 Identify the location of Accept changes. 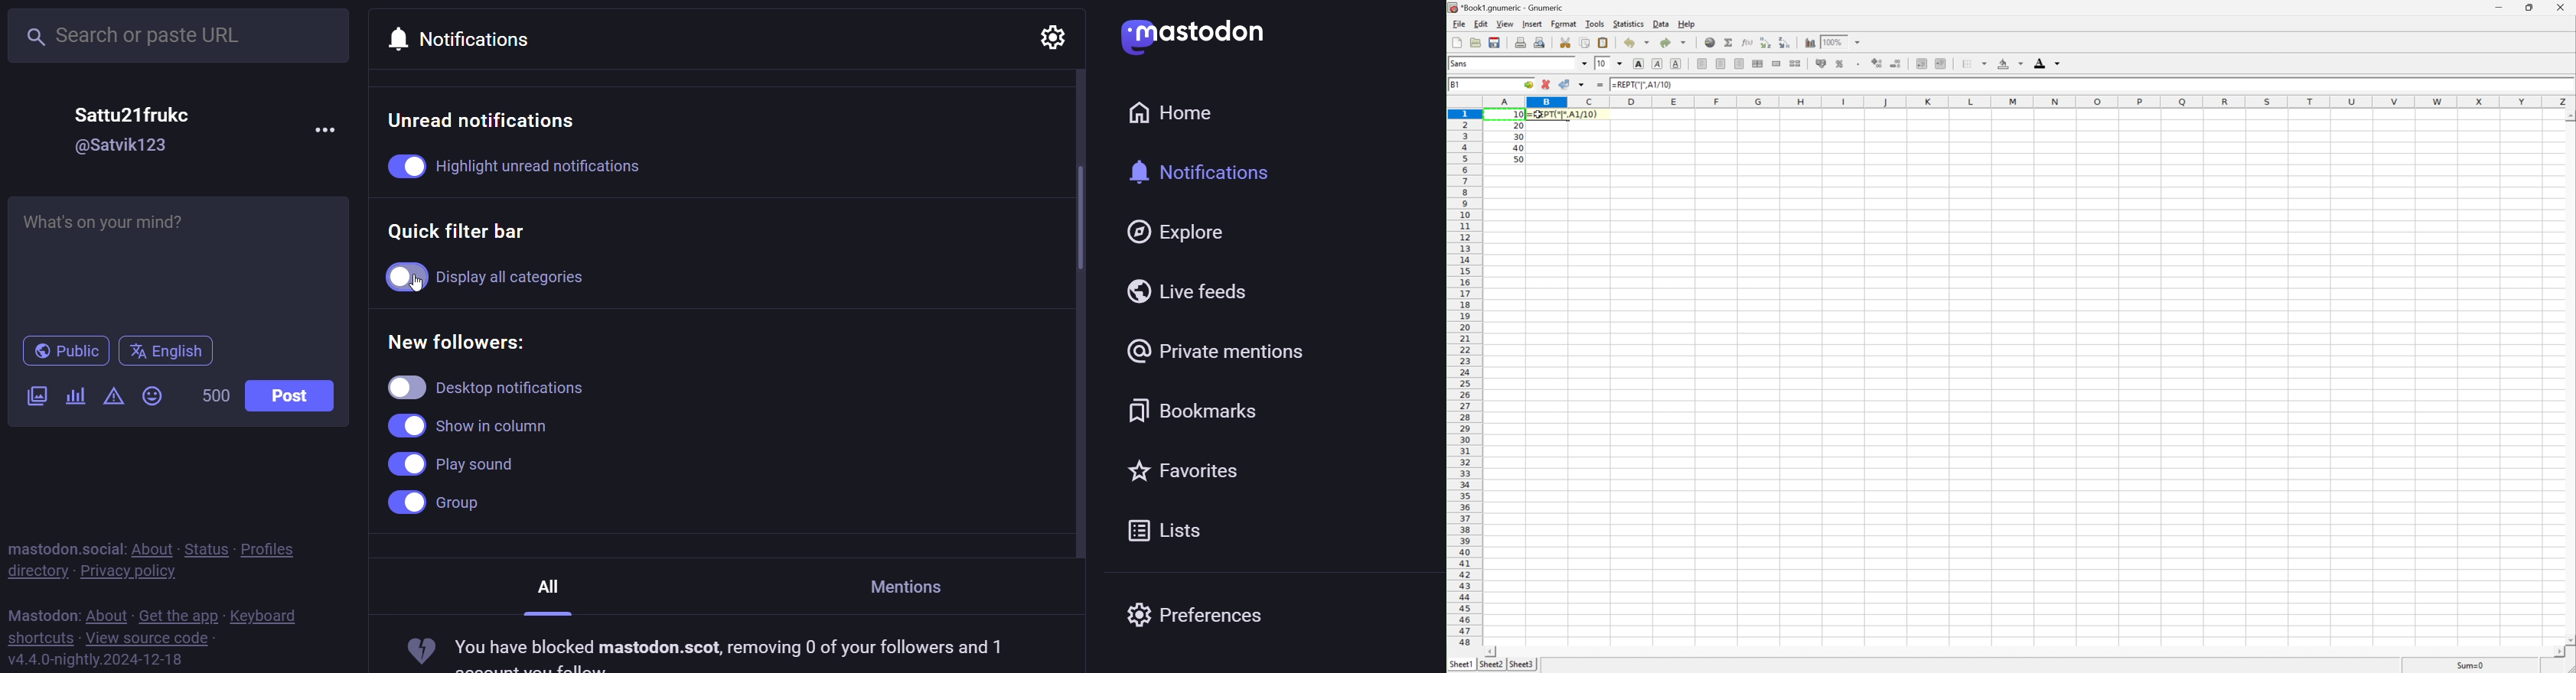
(1565, 84).